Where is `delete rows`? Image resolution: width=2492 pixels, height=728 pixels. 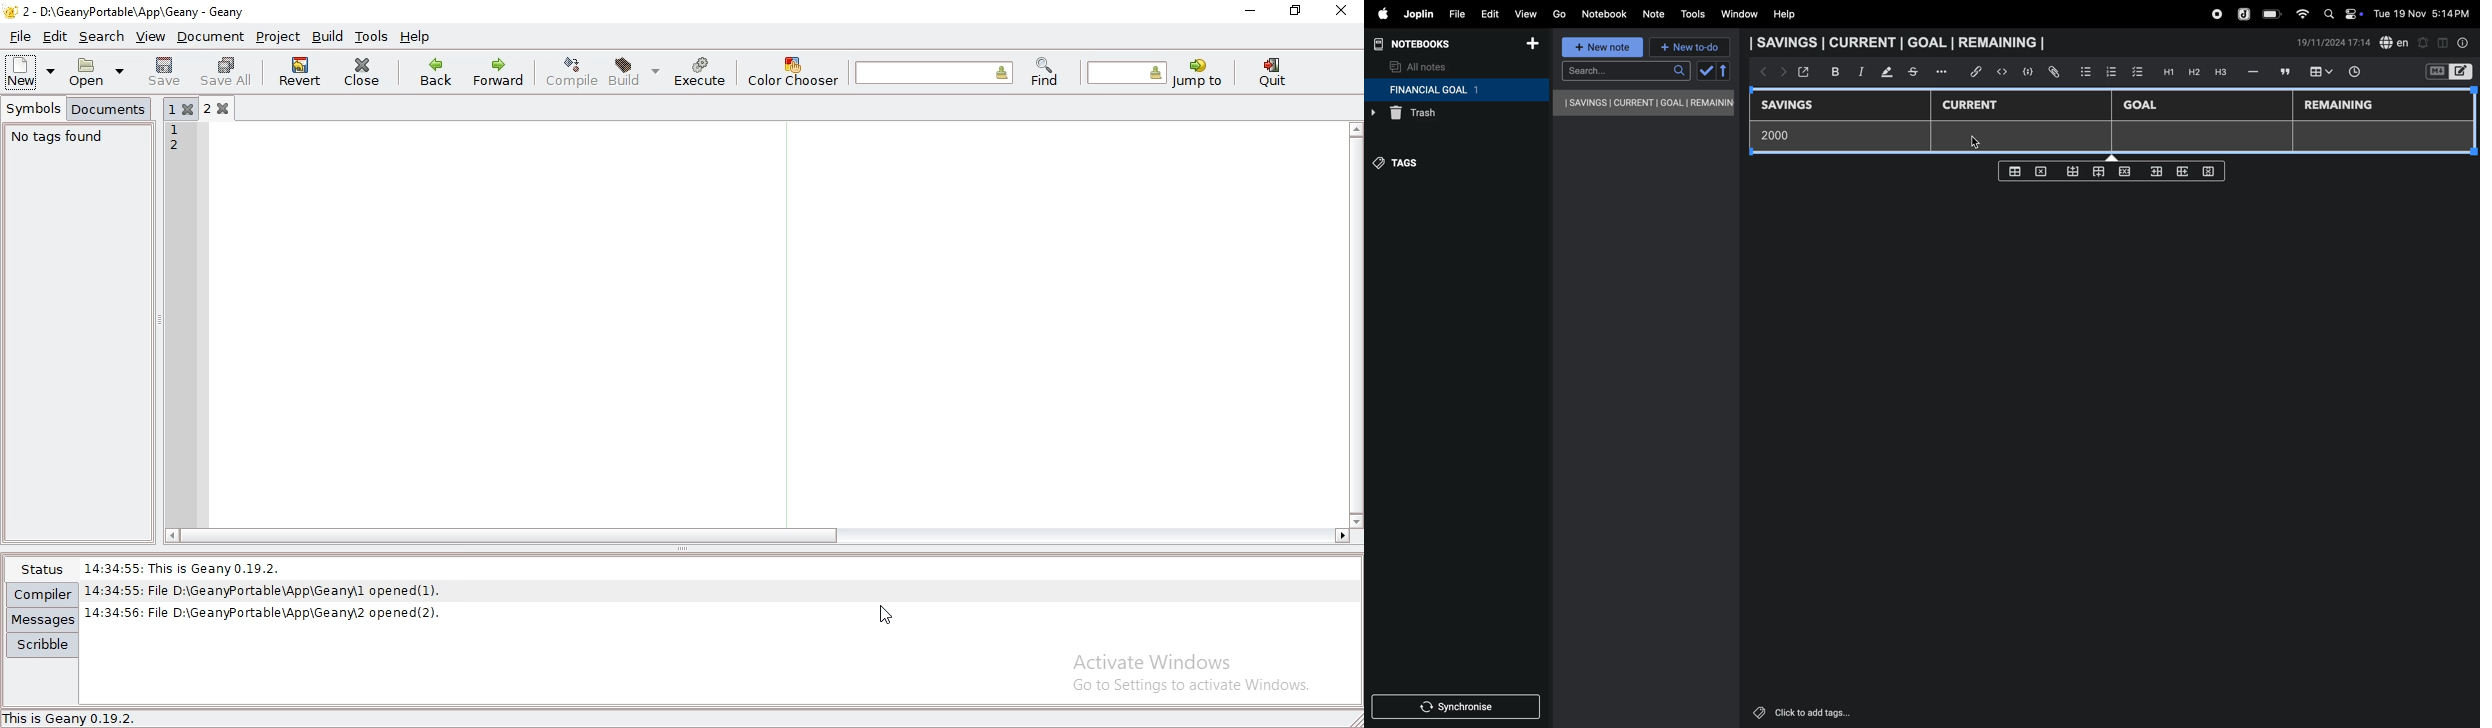
delete rows is located at coordinates (2209, 171).